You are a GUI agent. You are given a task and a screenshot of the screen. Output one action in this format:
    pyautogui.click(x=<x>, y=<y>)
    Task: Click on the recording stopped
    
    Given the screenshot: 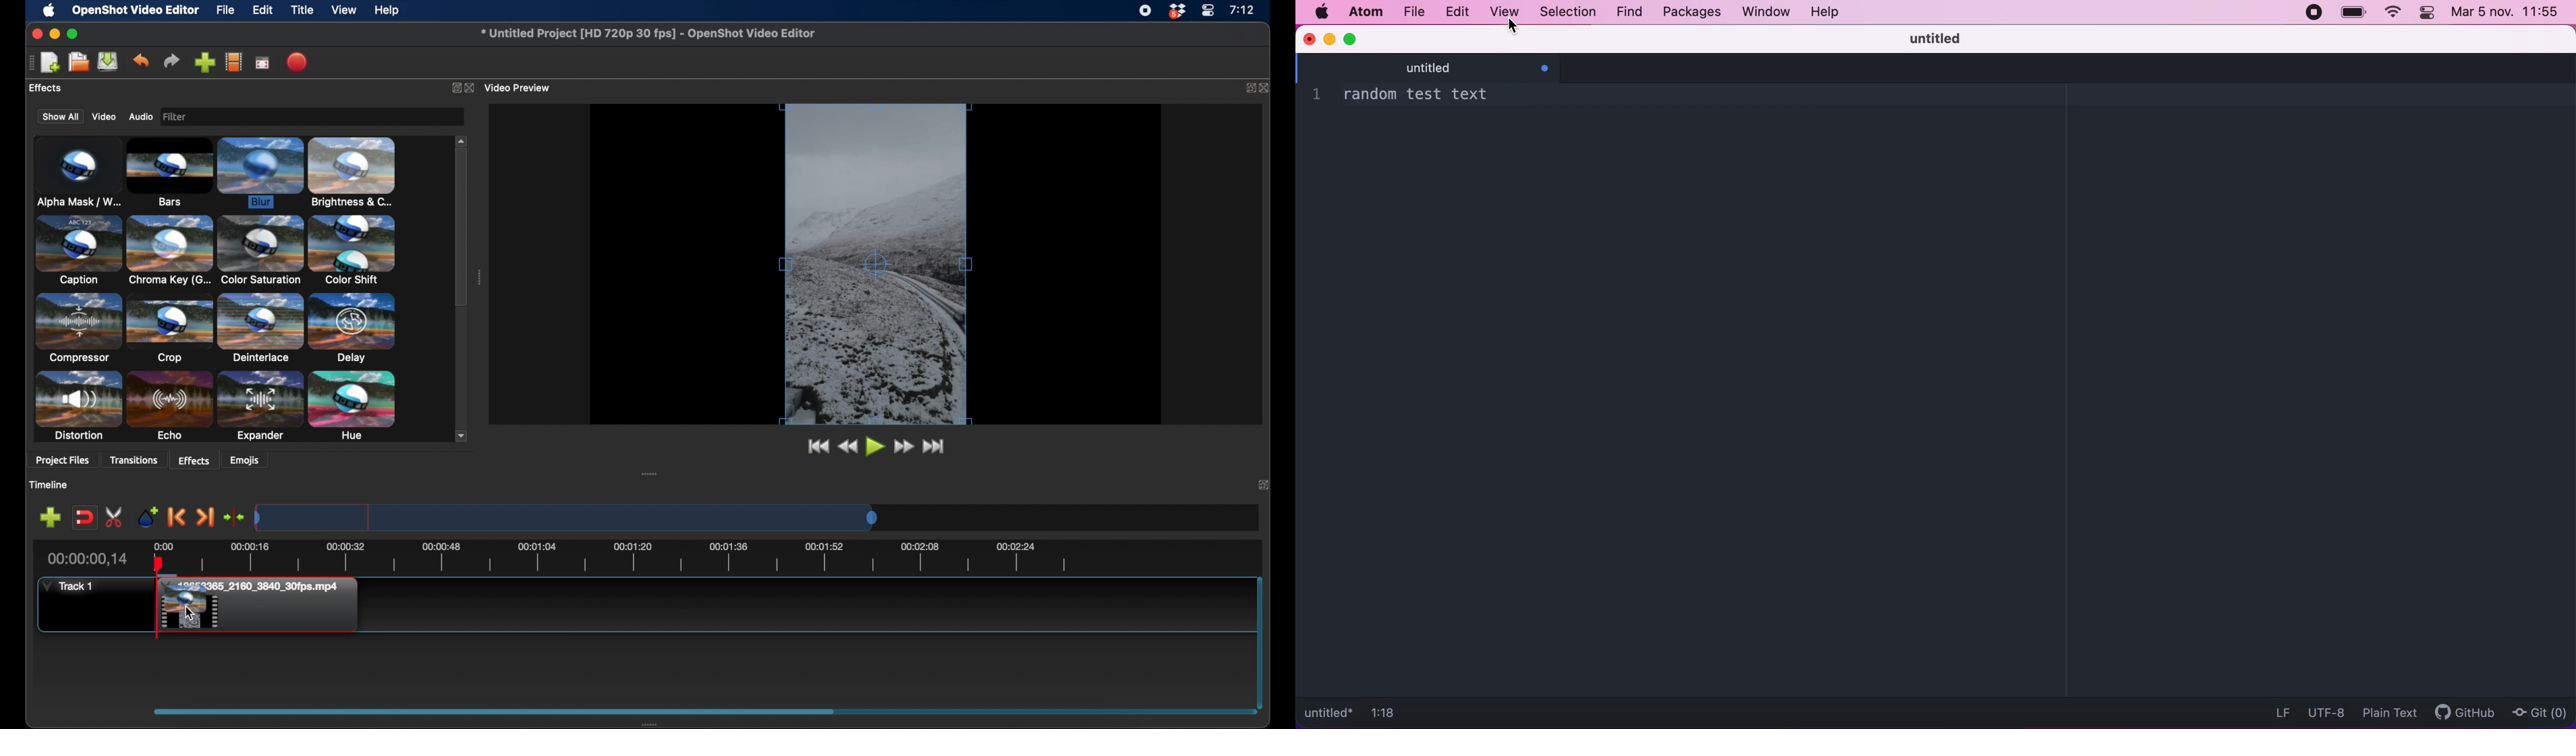 What is the action you would take?
    pyautogui.click(x=2311, y=14)
    